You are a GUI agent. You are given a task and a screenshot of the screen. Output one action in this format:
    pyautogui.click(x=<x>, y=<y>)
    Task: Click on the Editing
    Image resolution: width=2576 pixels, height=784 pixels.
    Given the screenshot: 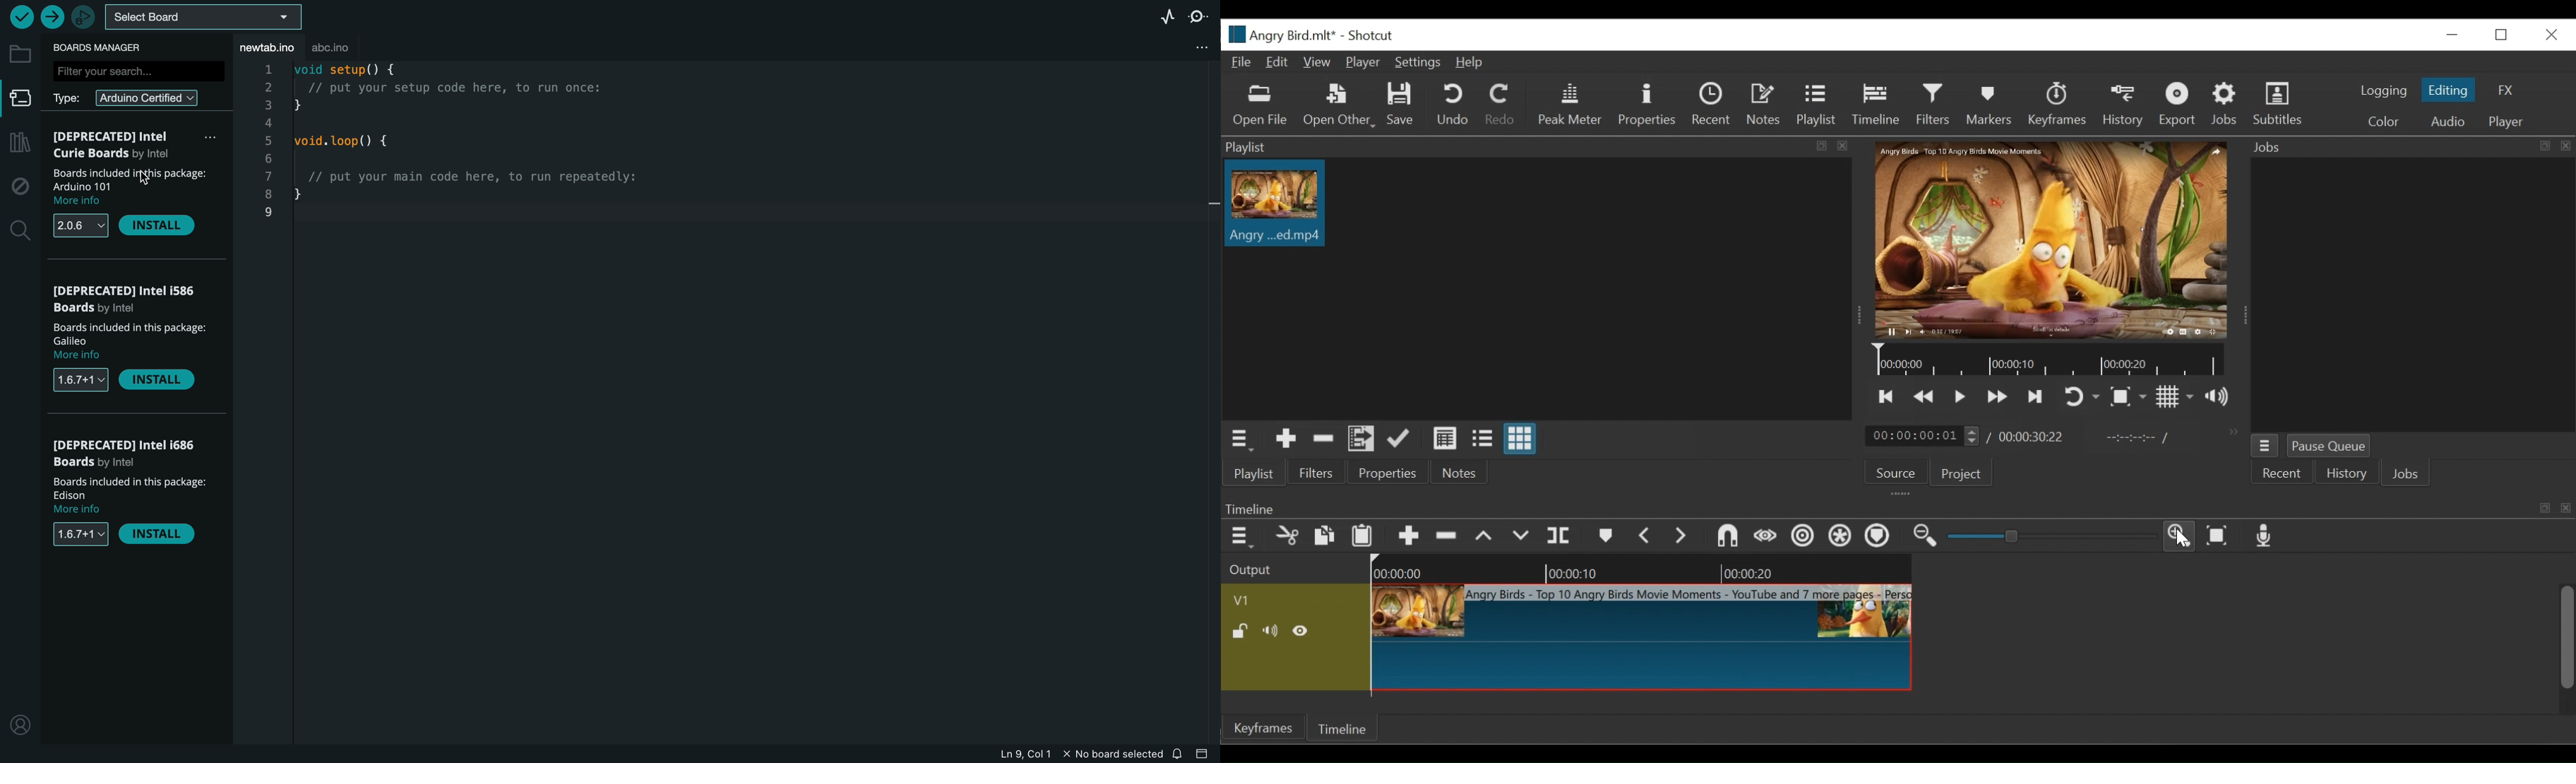 What is the action you would take?
    pyautogui.click(x=2450, y=90)
    